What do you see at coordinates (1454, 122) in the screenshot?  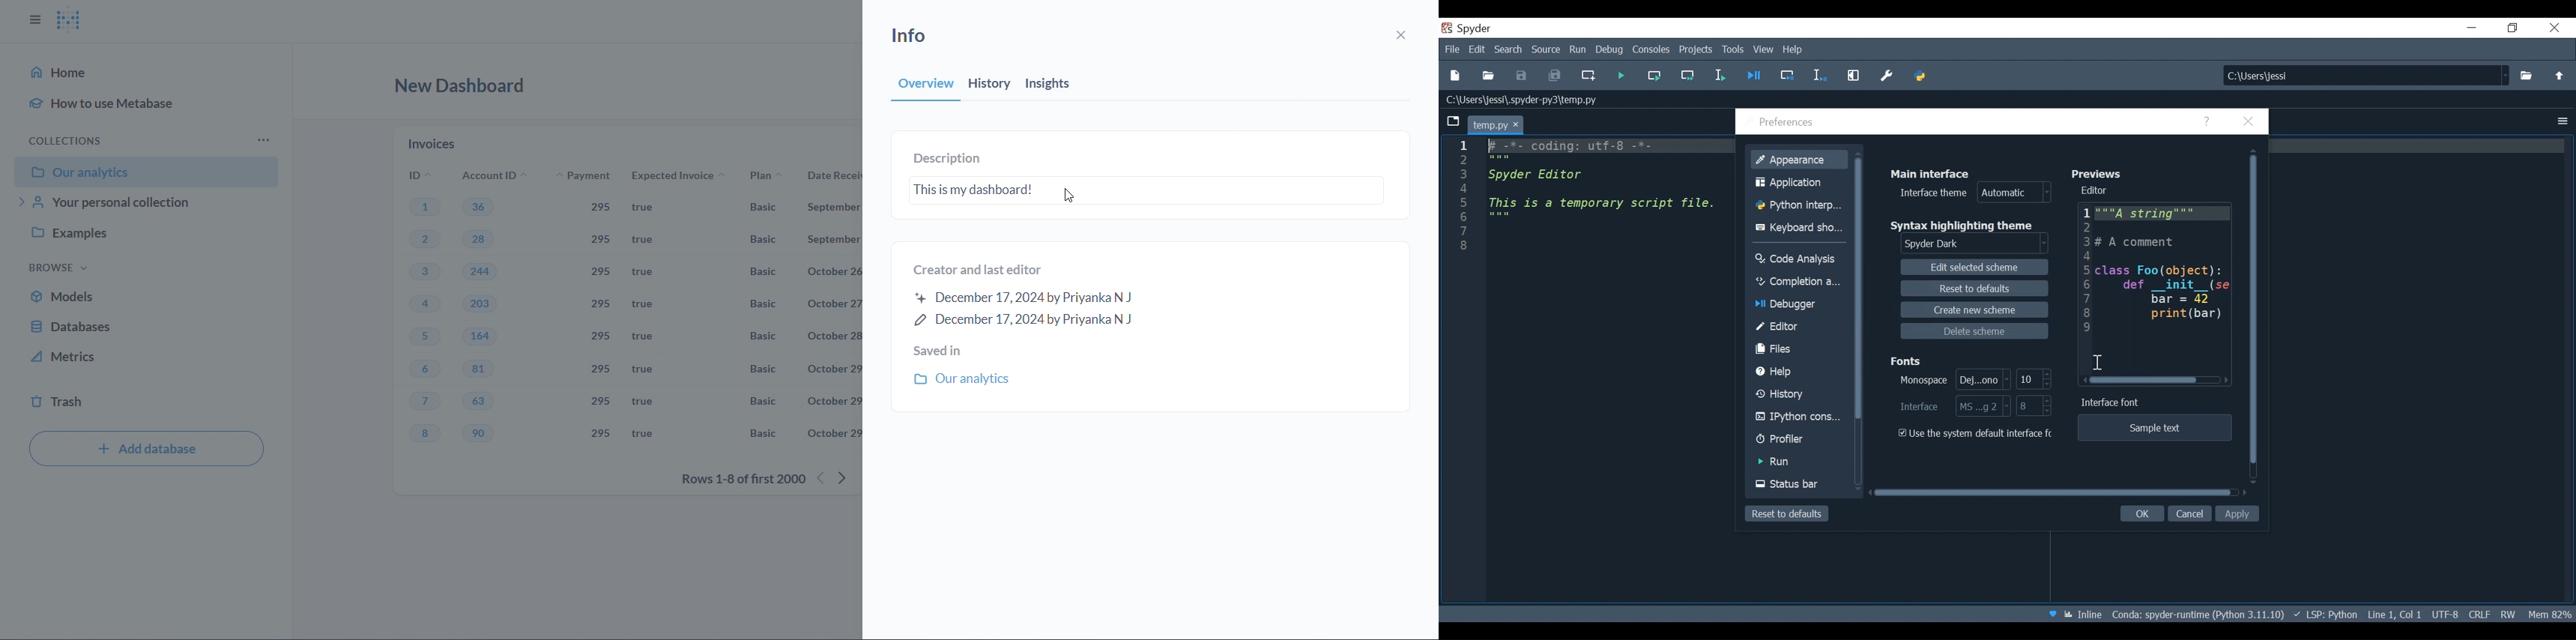 I see `Browse Tabs` at bounding box center [1454, 122].